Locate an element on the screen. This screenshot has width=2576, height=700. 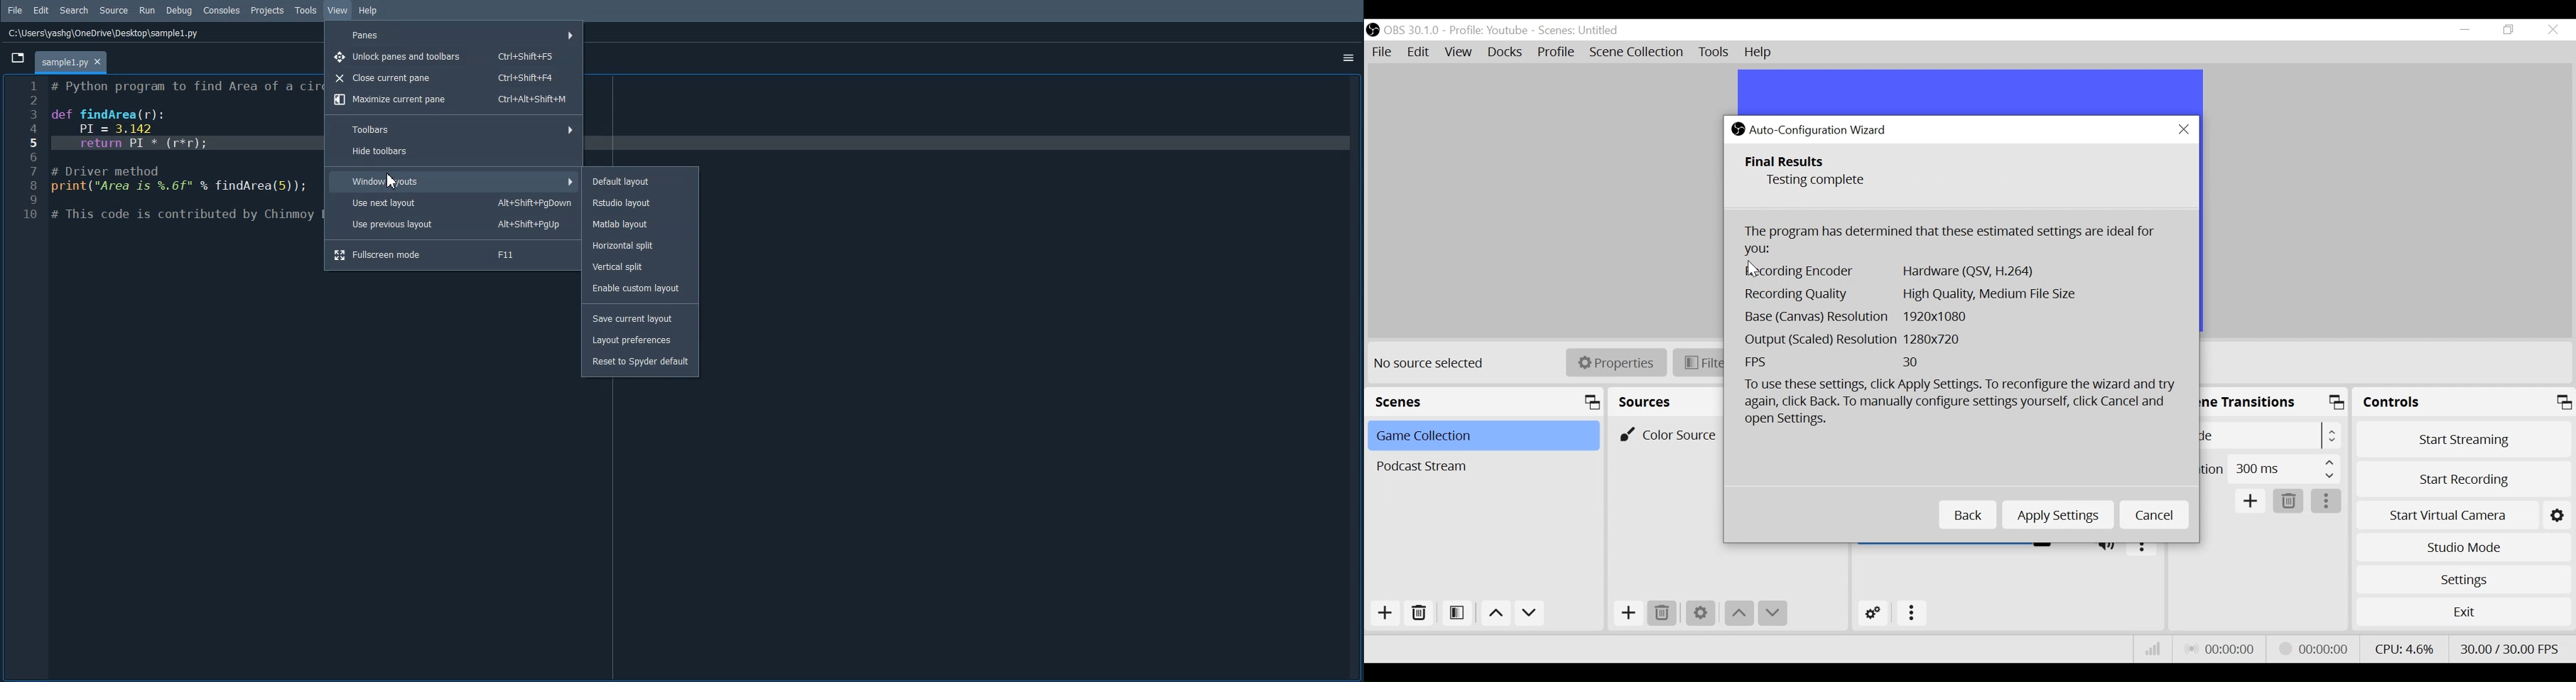
Save current Layout is located at coordinates (641, 315).